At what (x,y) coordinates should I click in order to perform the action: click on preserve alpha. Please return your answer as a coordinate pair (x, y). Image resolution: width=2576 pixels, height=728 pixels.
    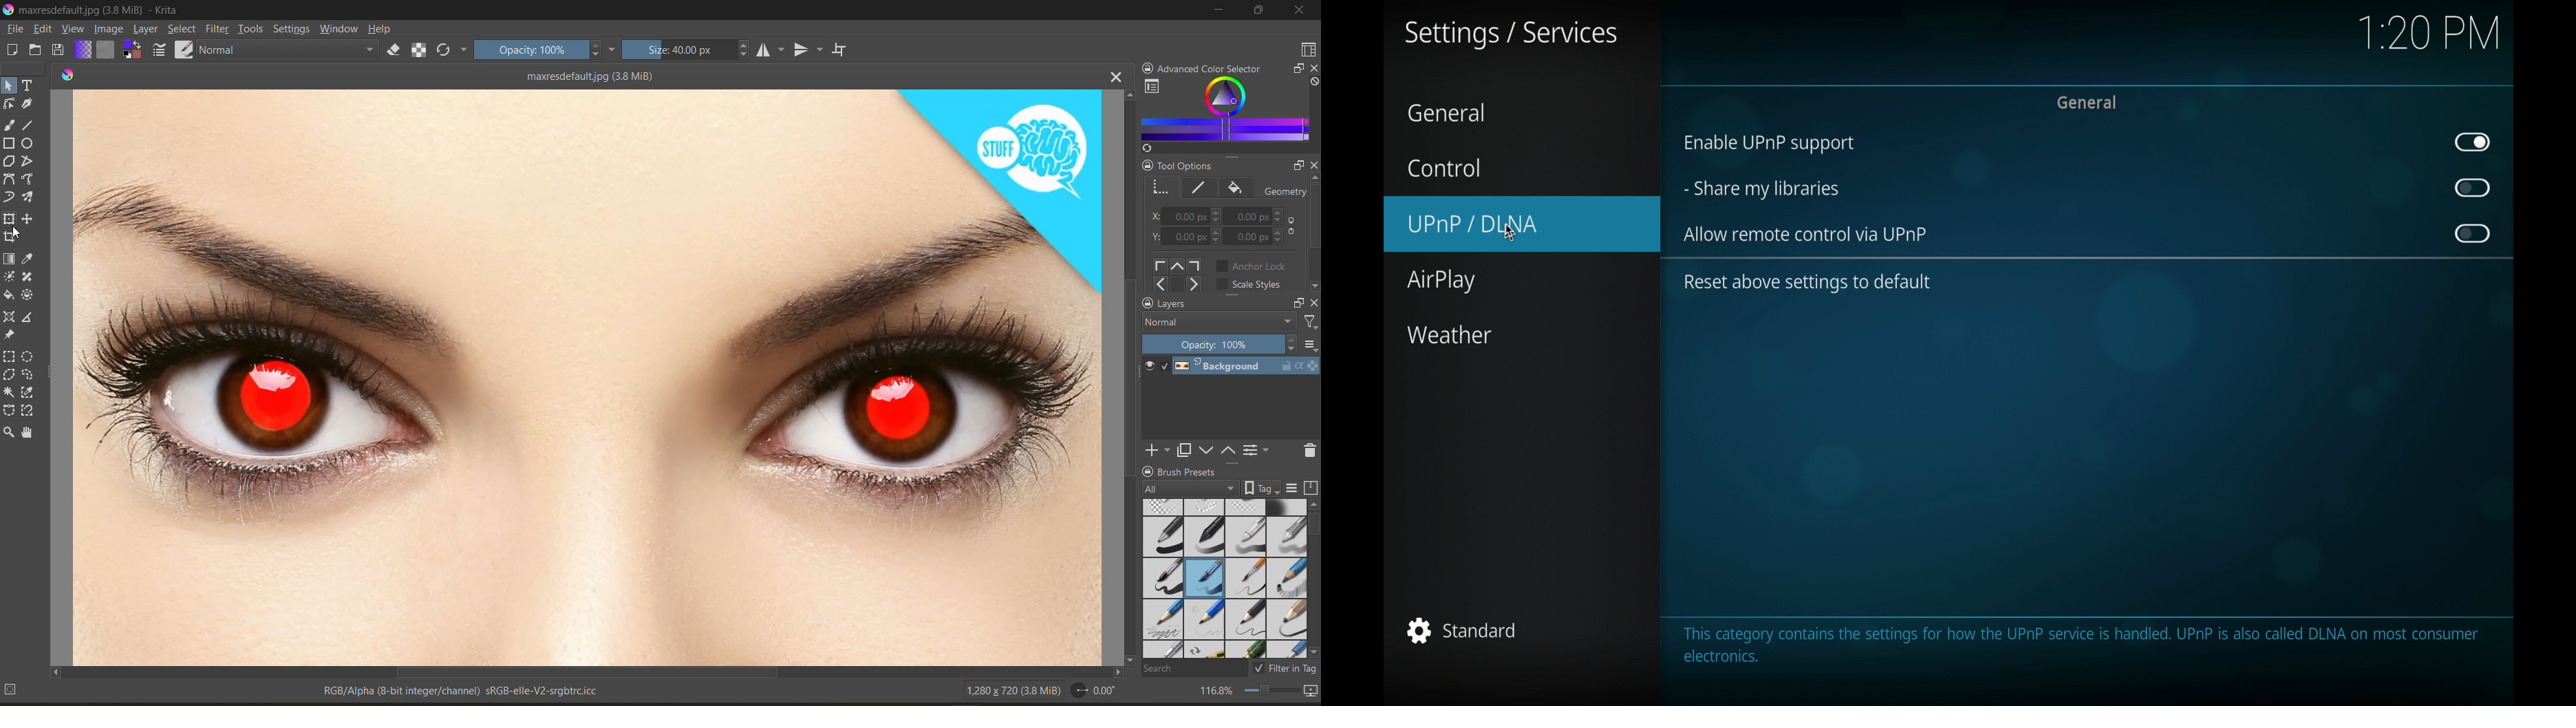
    Looking at the image, I should click on (420, 50).